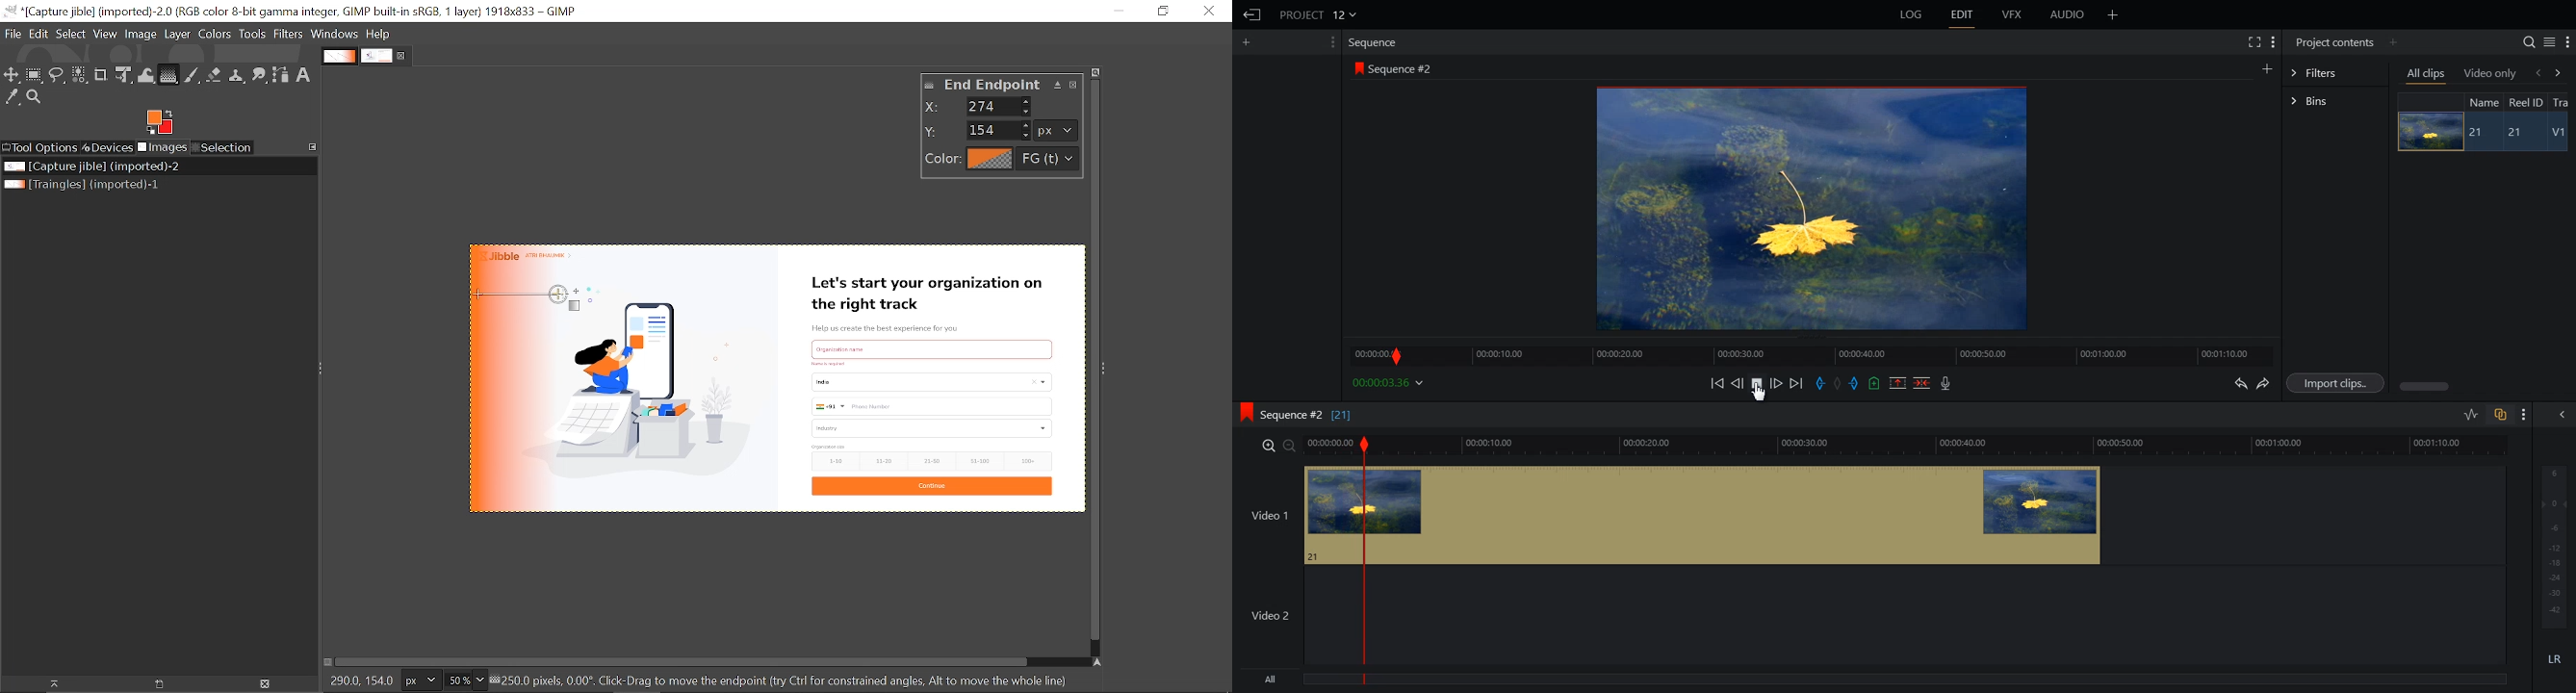  What do you see at coordinates (2338, 384) in the screenshot?
I see `Import clips` at bounding box center [2338, 384].